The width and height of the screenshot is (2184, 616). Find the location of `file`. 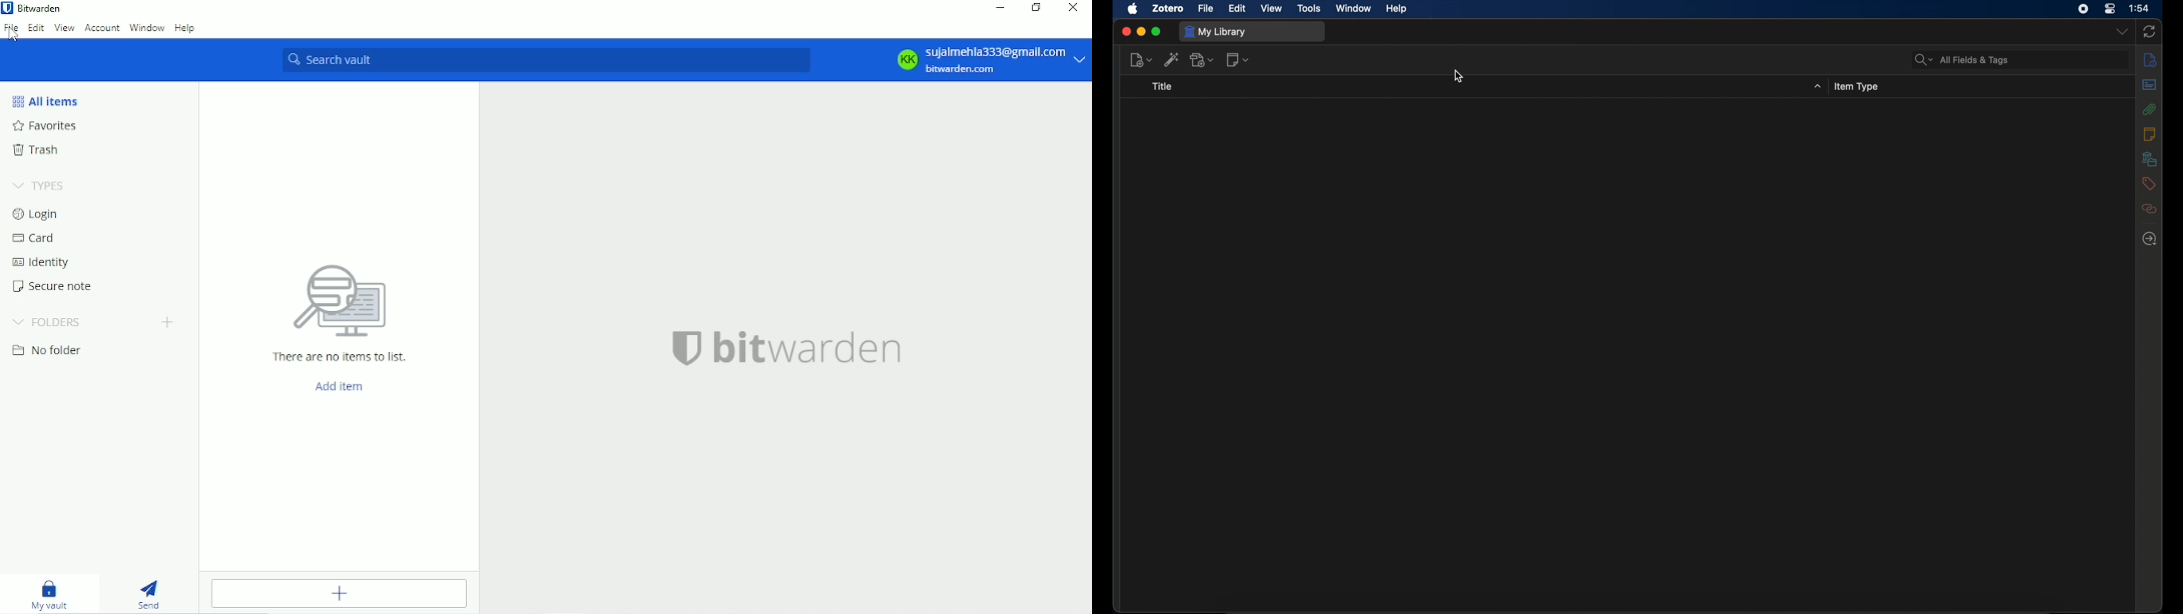

file is located at coordinates (1206, 9).